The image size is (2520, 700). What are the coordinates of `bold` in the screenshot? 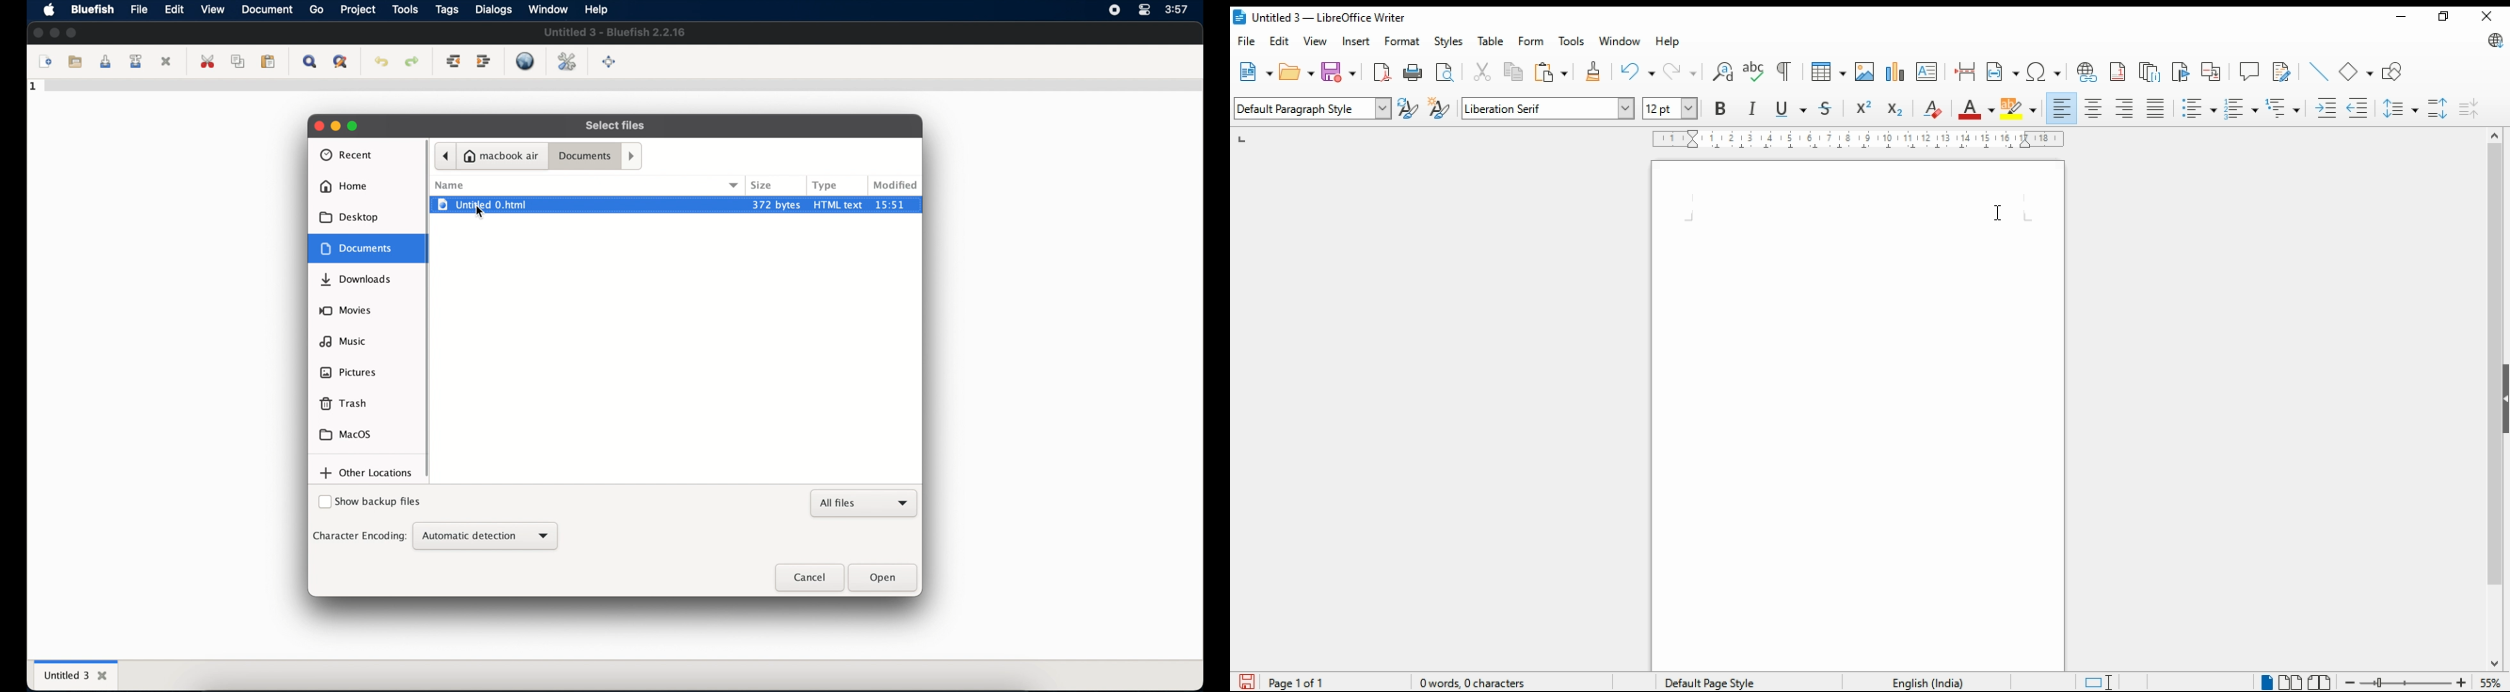 It's located at (1720, 107).